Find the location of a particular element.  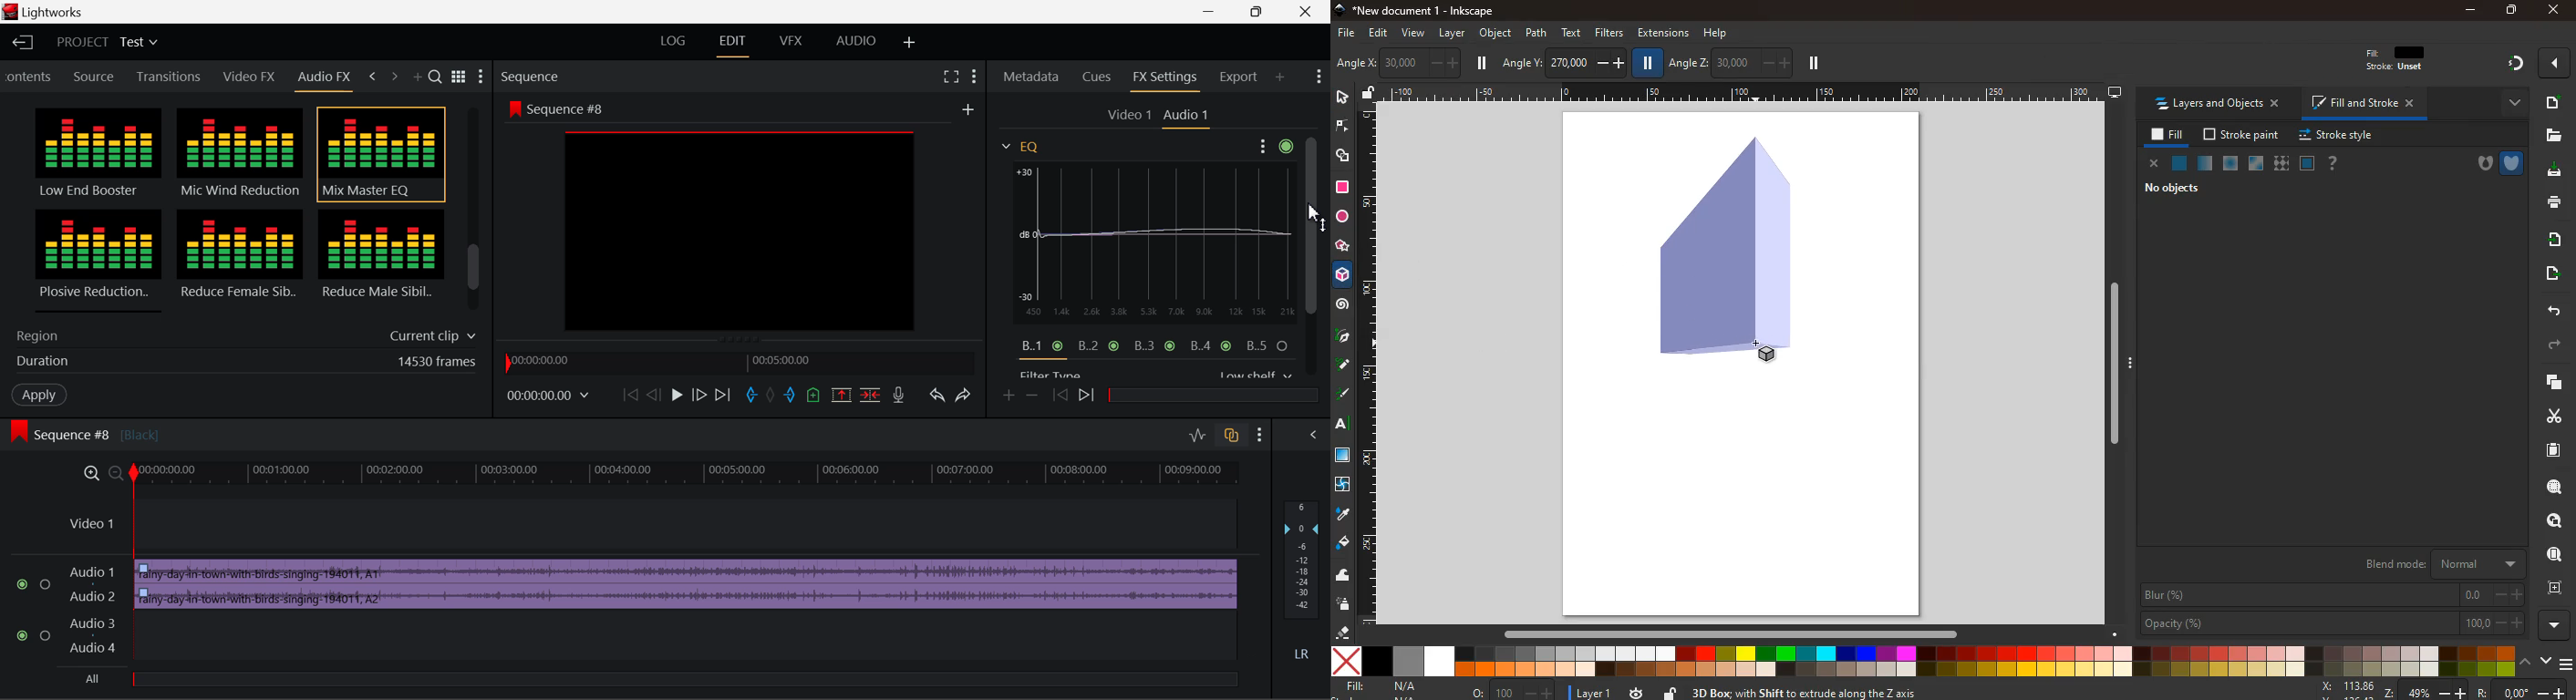

screen is located at coordinates (1345, 458).